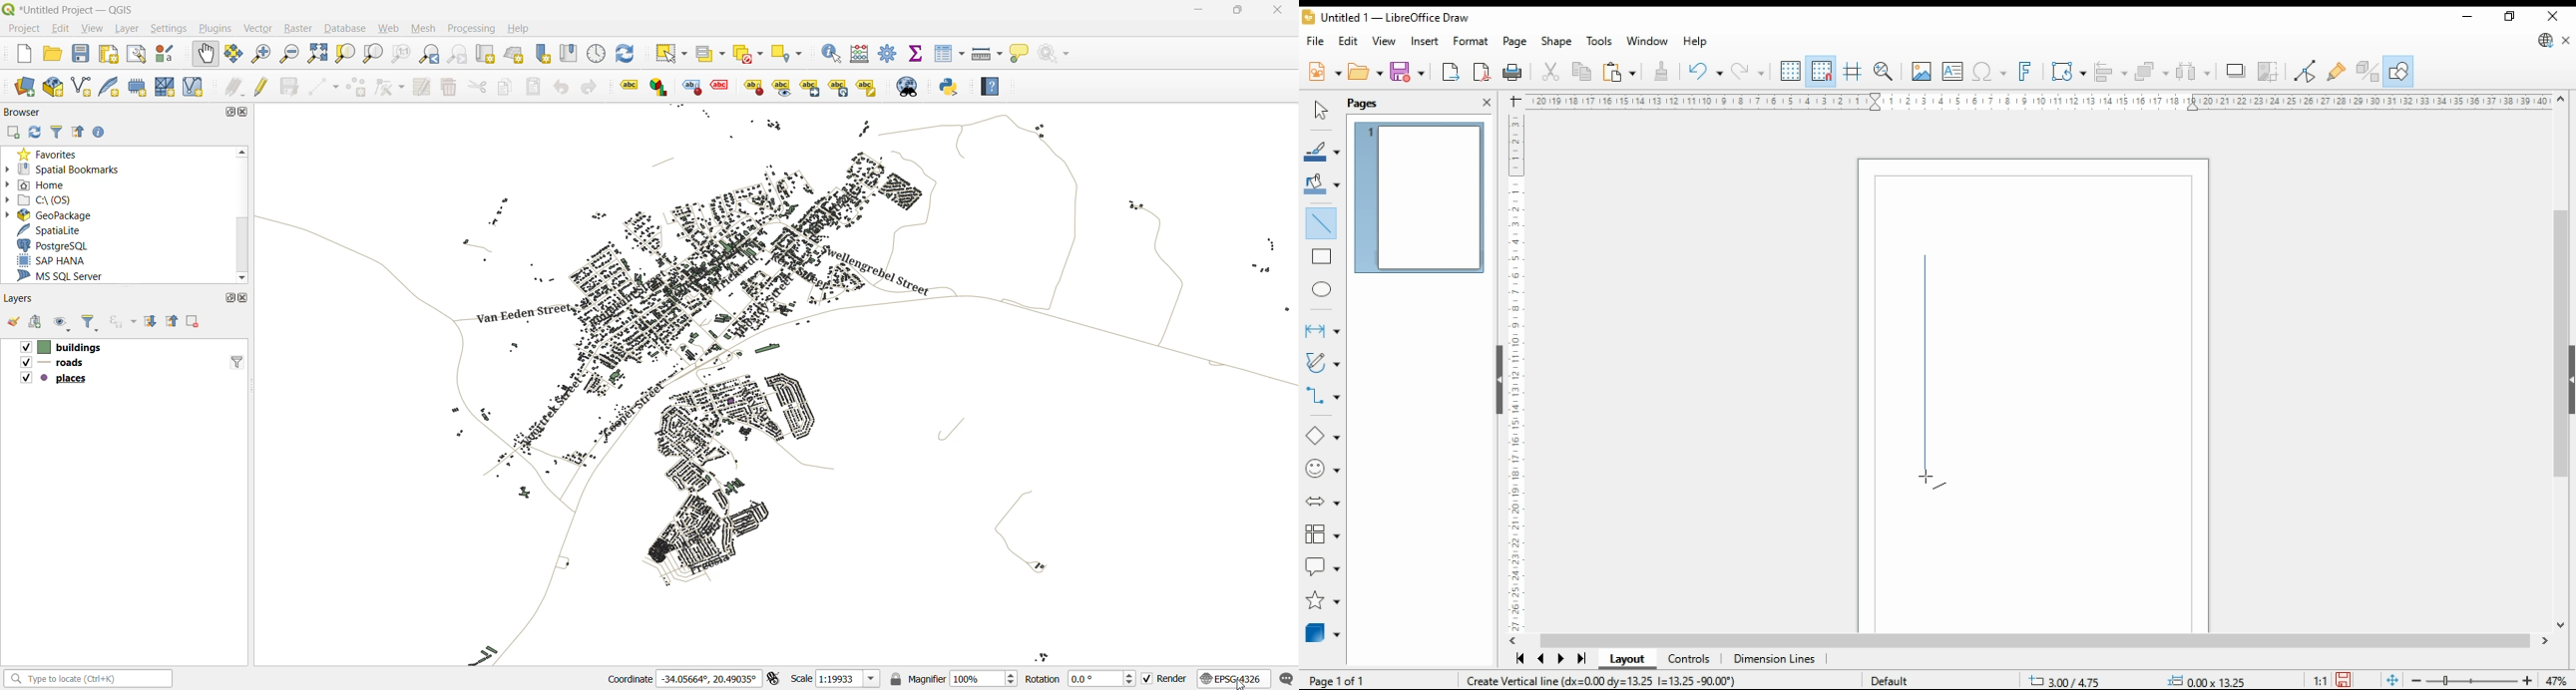 This screenshot has width=2576, height=700. What do you see at coordinates (2566, 41) in the screenshot?
I see `close document` at bounding box center [2566, 41].